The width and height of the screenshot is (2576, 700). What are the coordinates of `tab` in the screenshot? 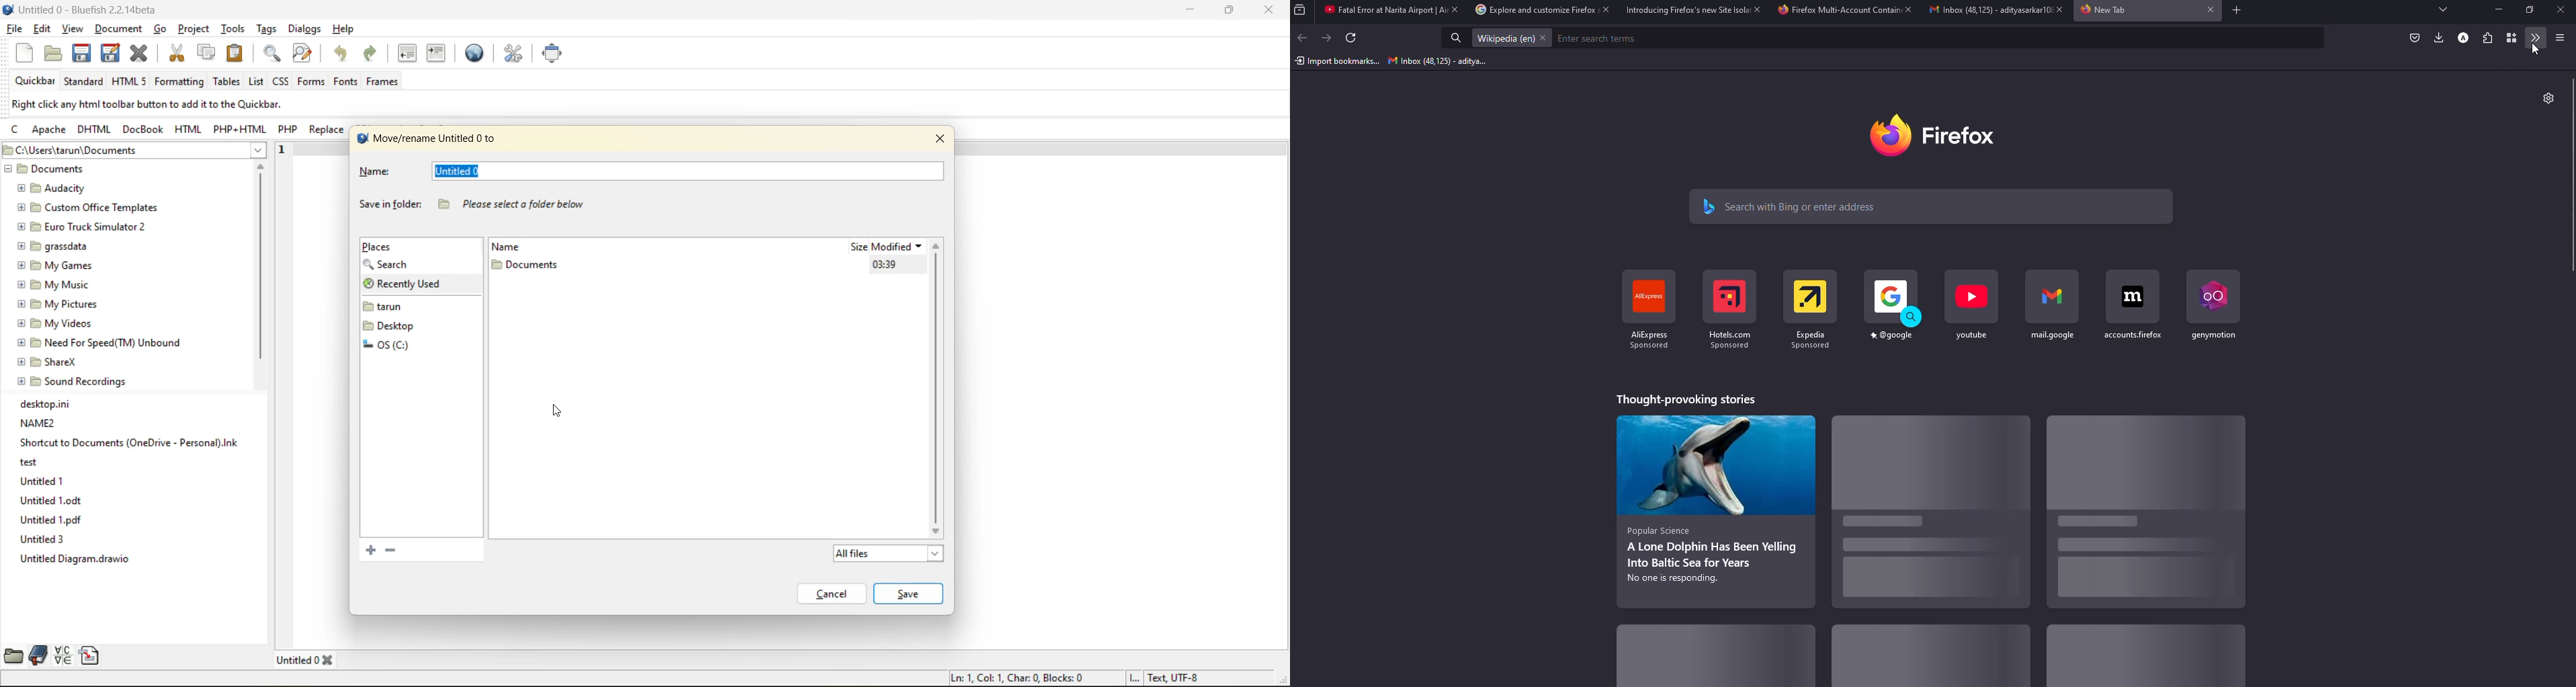 It's located at (1683, 10).